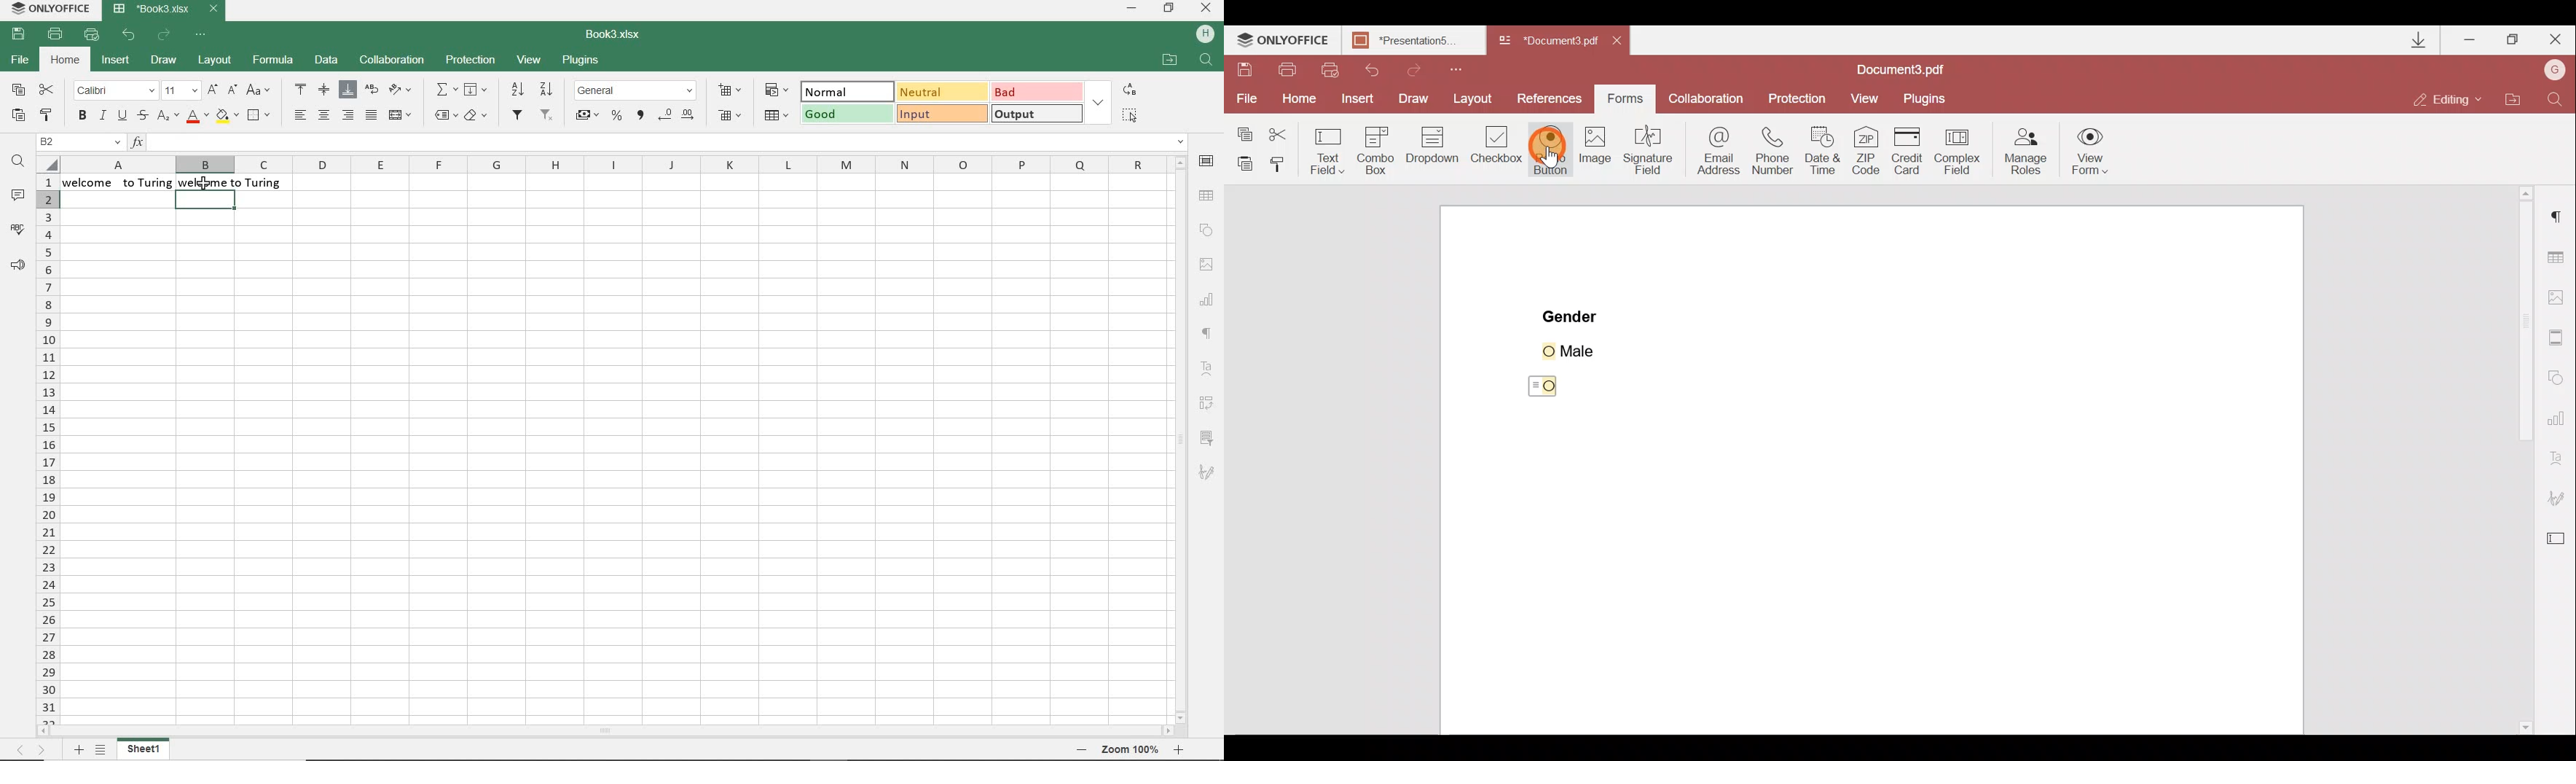 The image size is (2576, 784). What do you see at coordinates (1551, 98) in the screenshot?
I see `References` at bounding box center [1551, 98].